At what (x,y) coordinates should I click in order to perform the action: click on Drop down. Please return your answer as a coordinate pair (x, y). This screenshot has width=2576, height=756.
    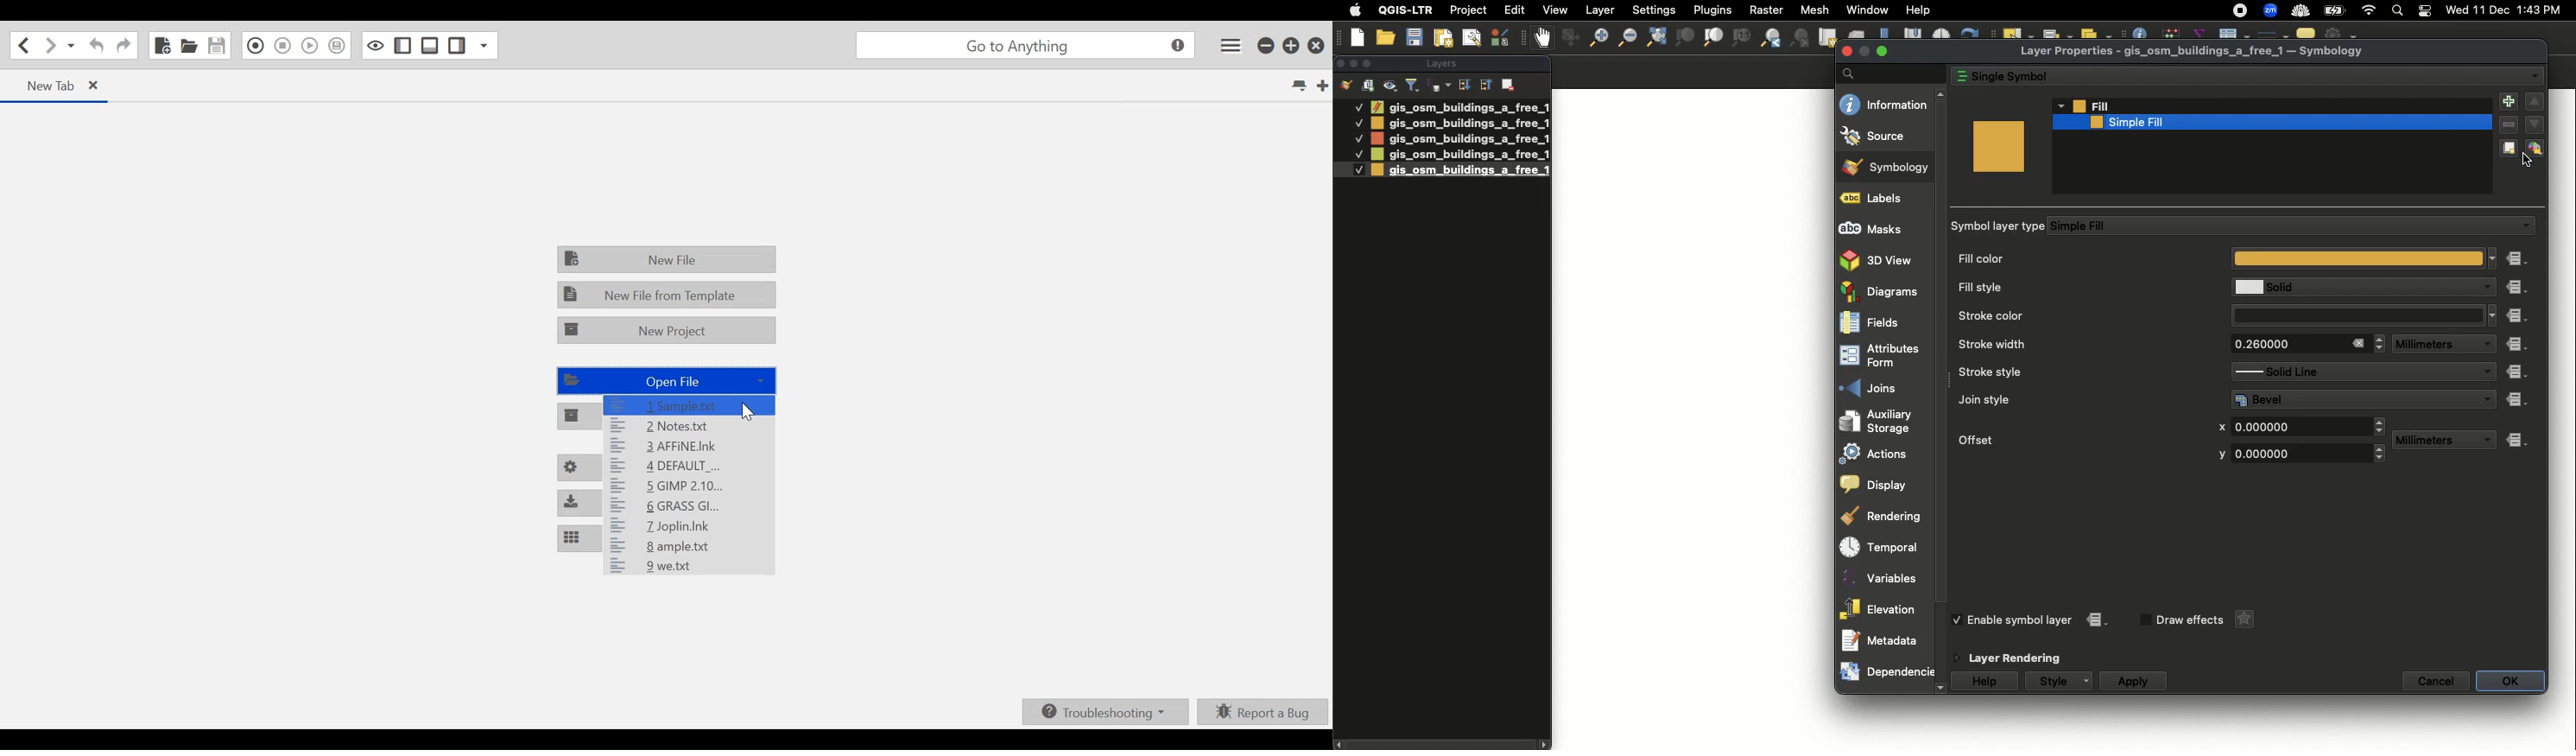
    Looking at the image, I should click on (2060, 105).